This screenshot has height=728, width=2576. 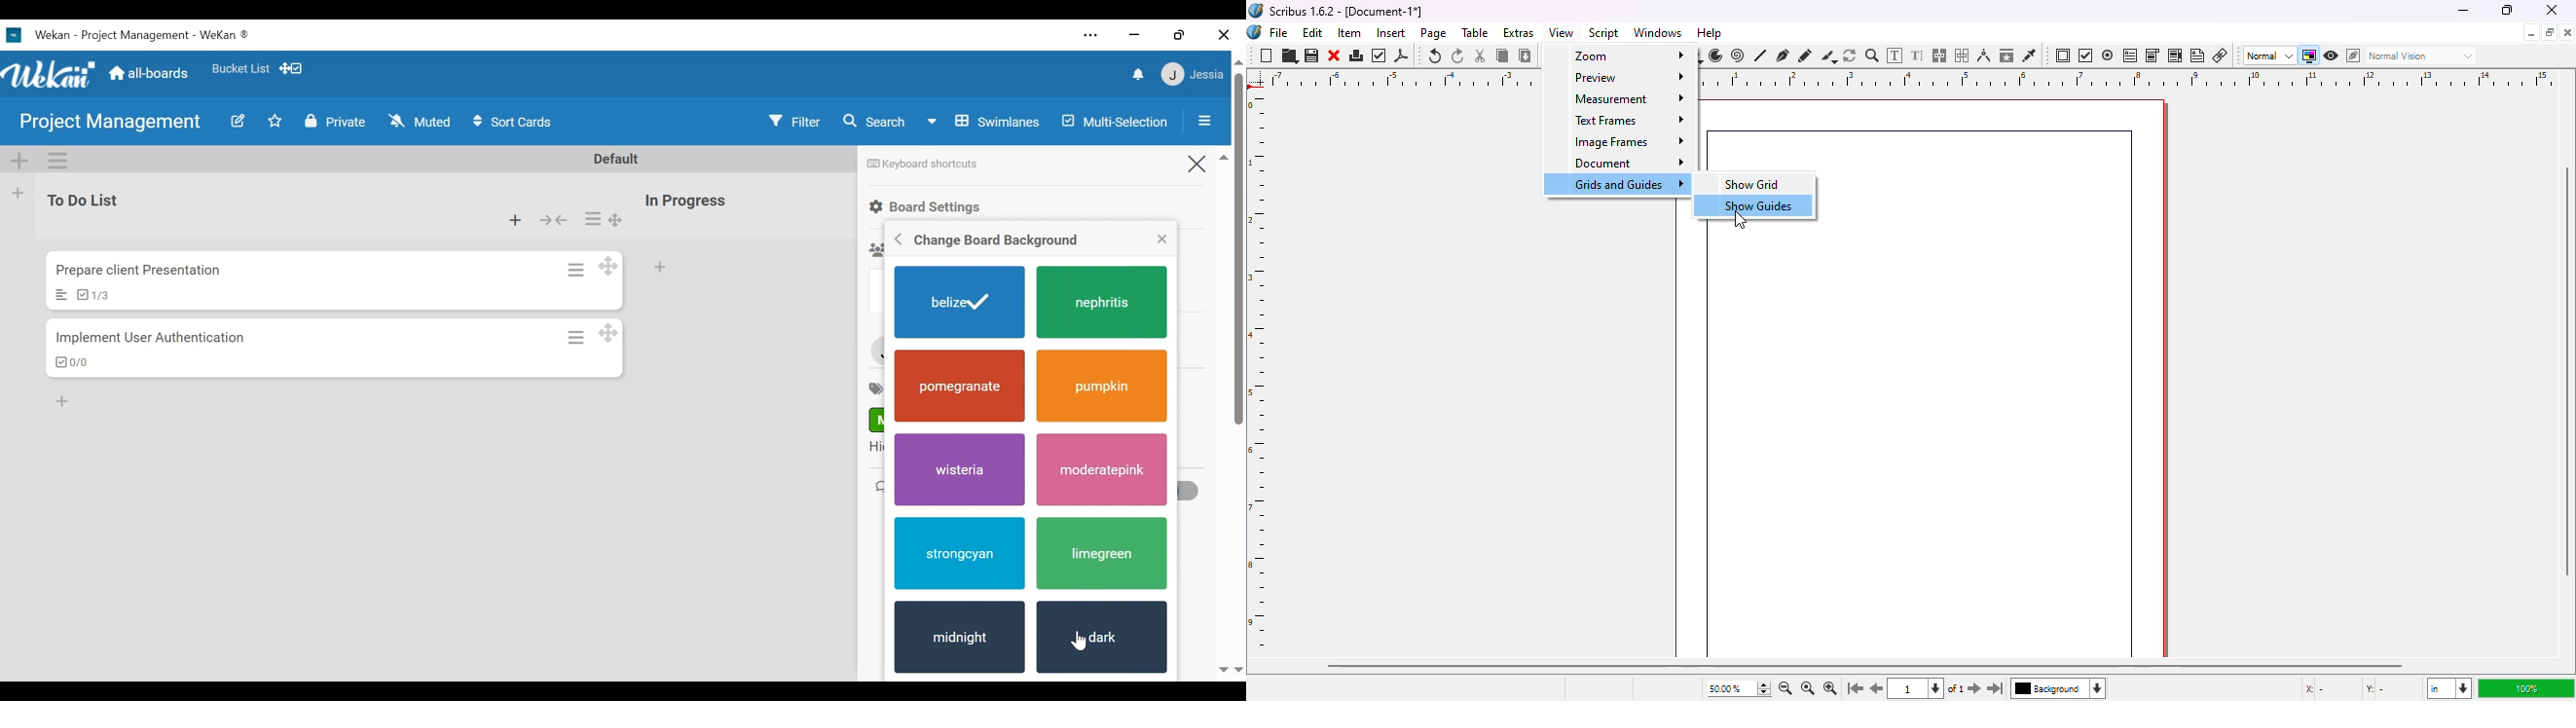 What do you see at coordinates (1940, 55) in the screenshot?
I see `link text frames` at bounding box center [1940, 55].